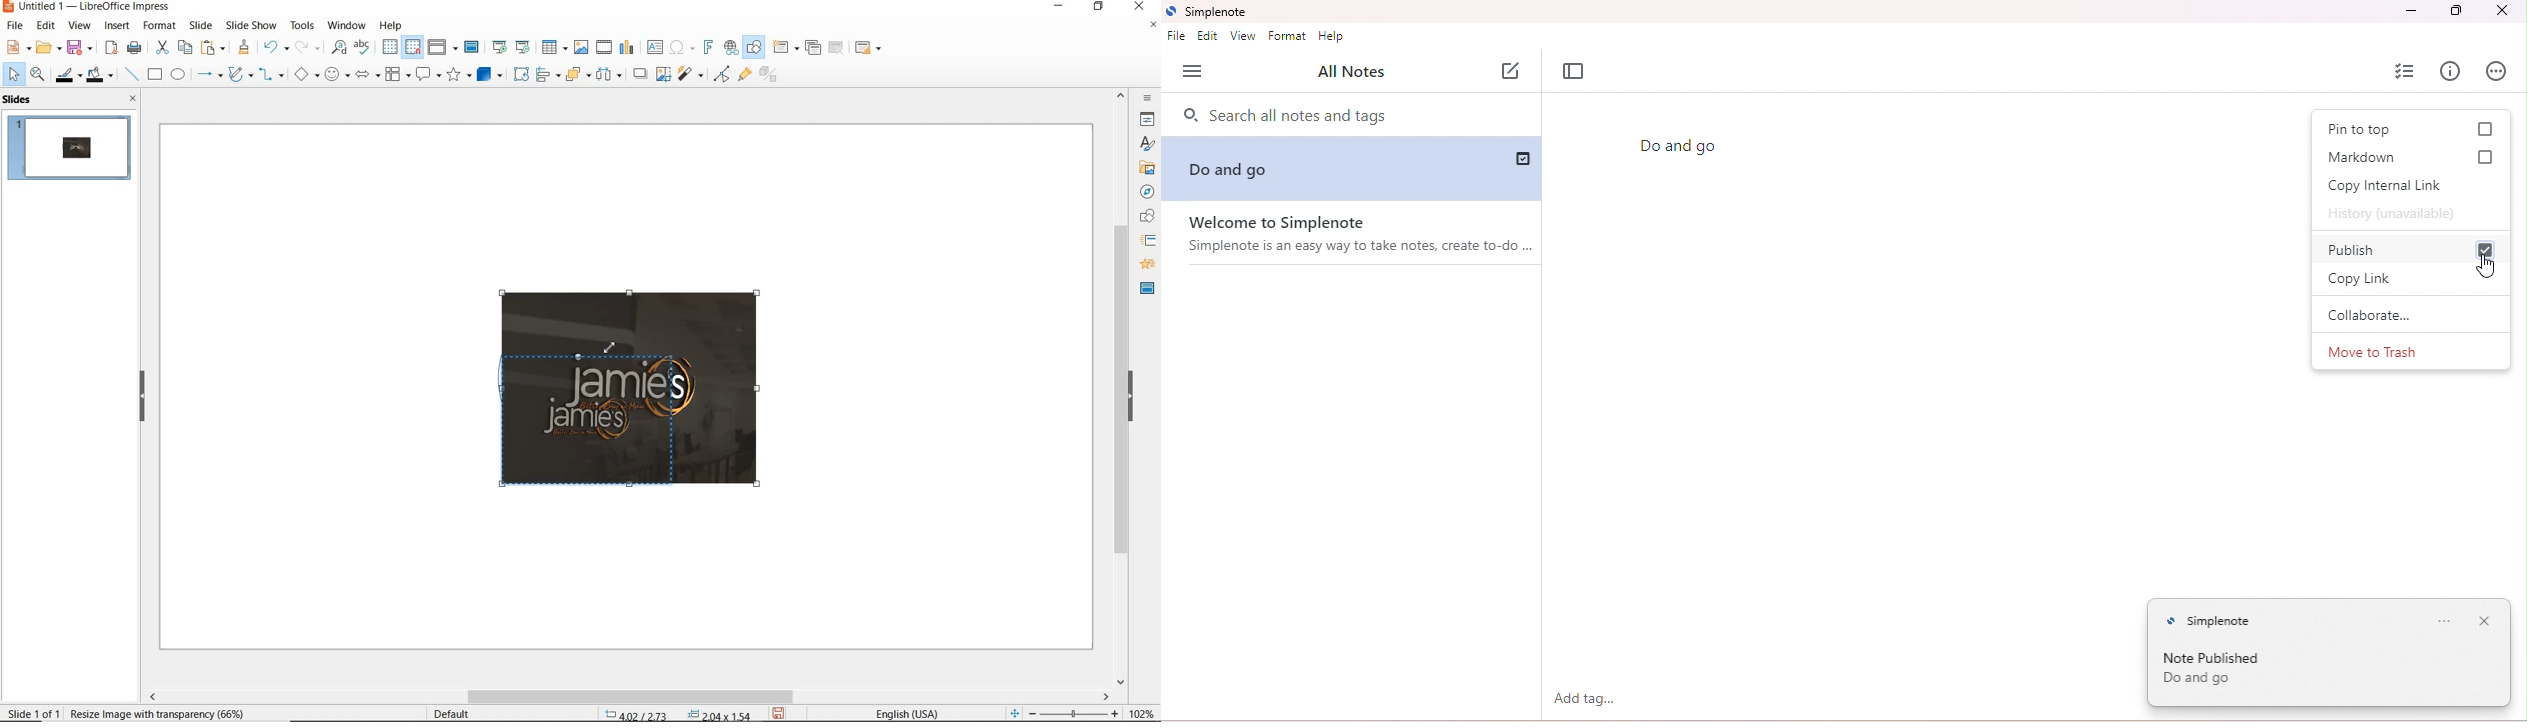  Describe the element at coordinates (603, 46) in the screenshot. I see `insert video` at that location.